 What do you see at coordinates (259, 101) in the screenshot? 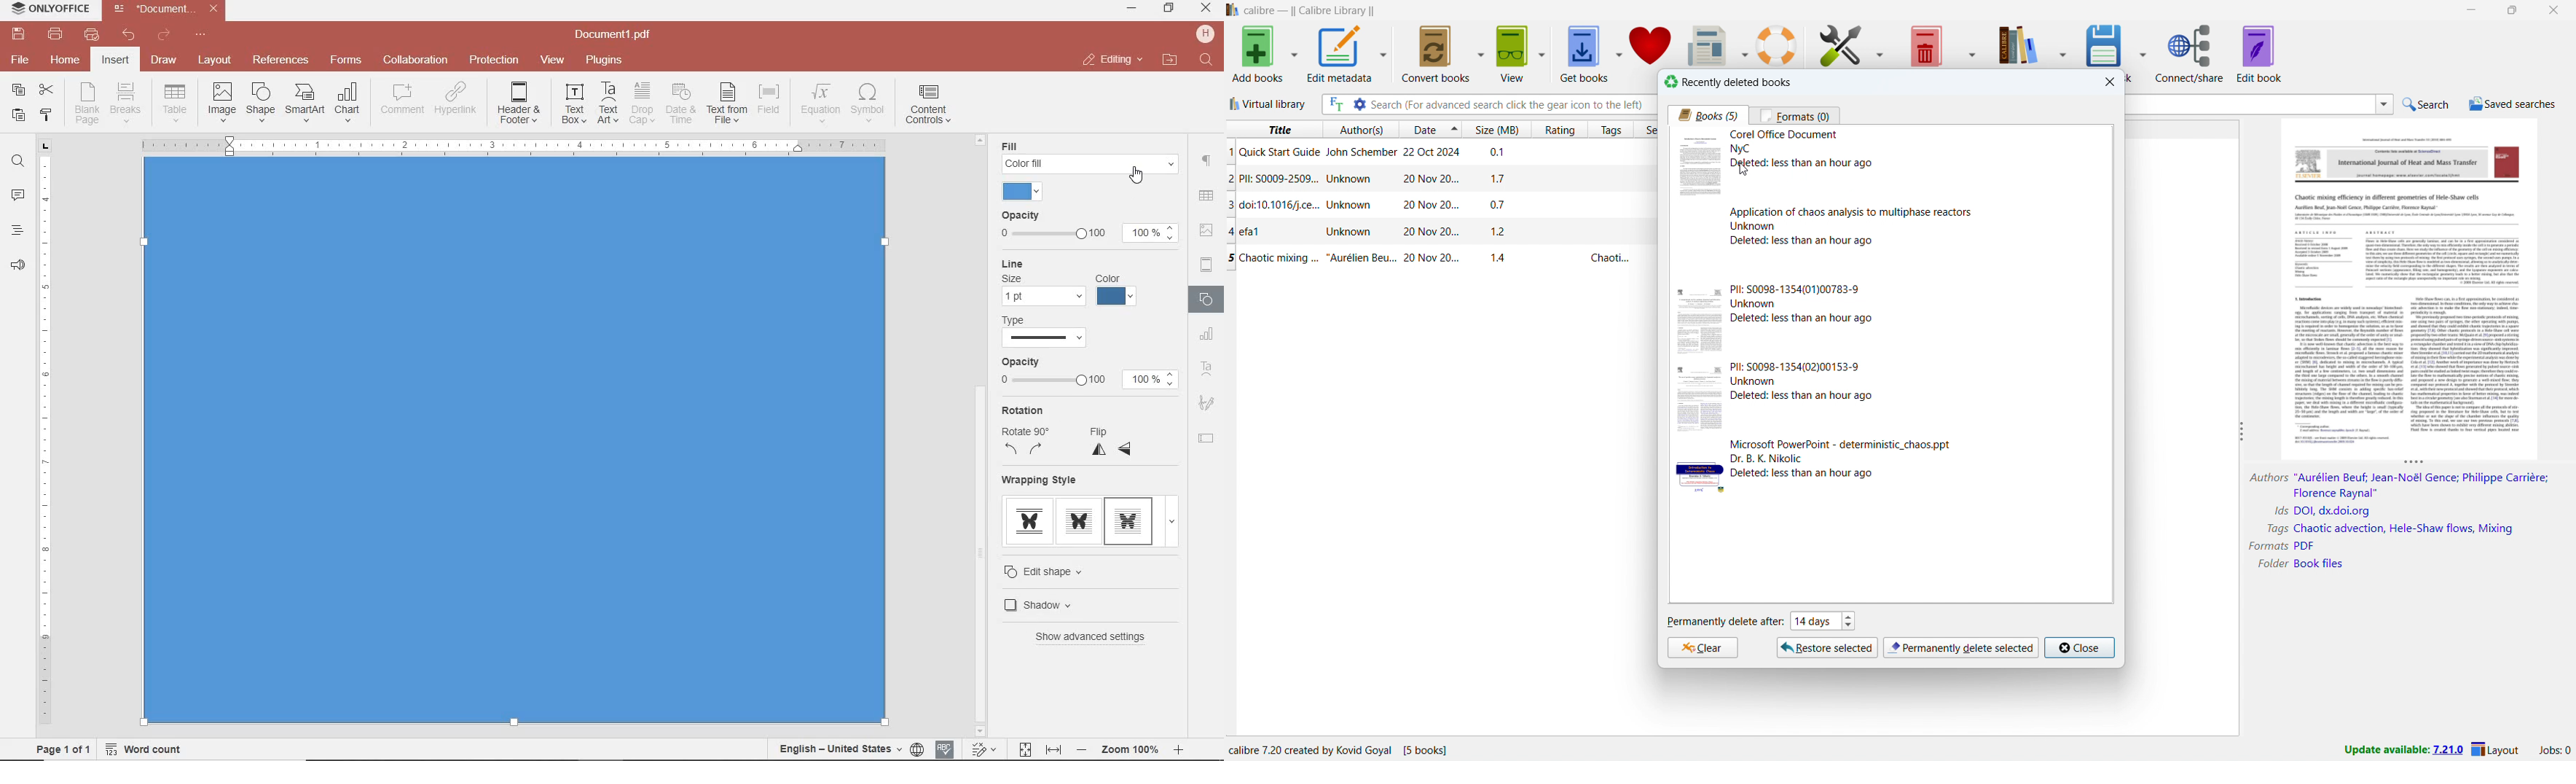
I see `INSERT SHAPE` at bounding box center [259, 101].